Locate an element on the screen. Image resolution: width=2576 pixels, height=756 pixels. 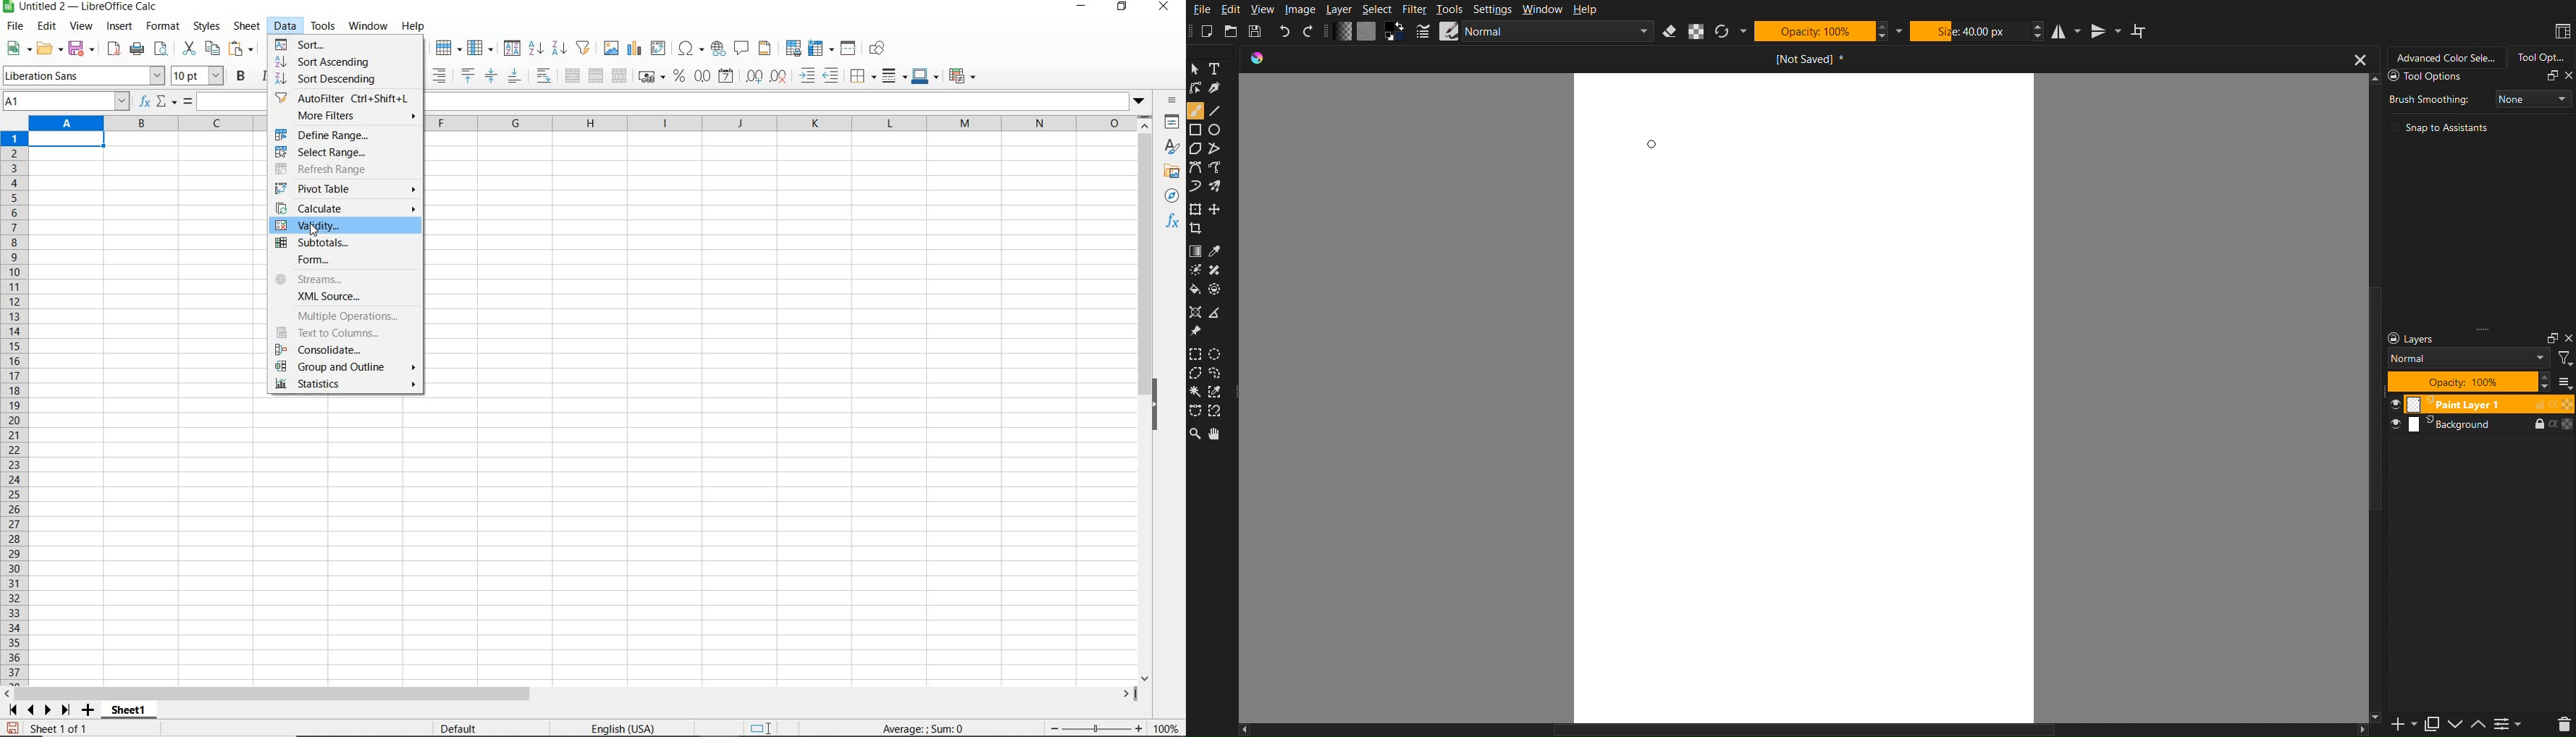
zoom out or zoom in is located at coordinates (1091, 728).